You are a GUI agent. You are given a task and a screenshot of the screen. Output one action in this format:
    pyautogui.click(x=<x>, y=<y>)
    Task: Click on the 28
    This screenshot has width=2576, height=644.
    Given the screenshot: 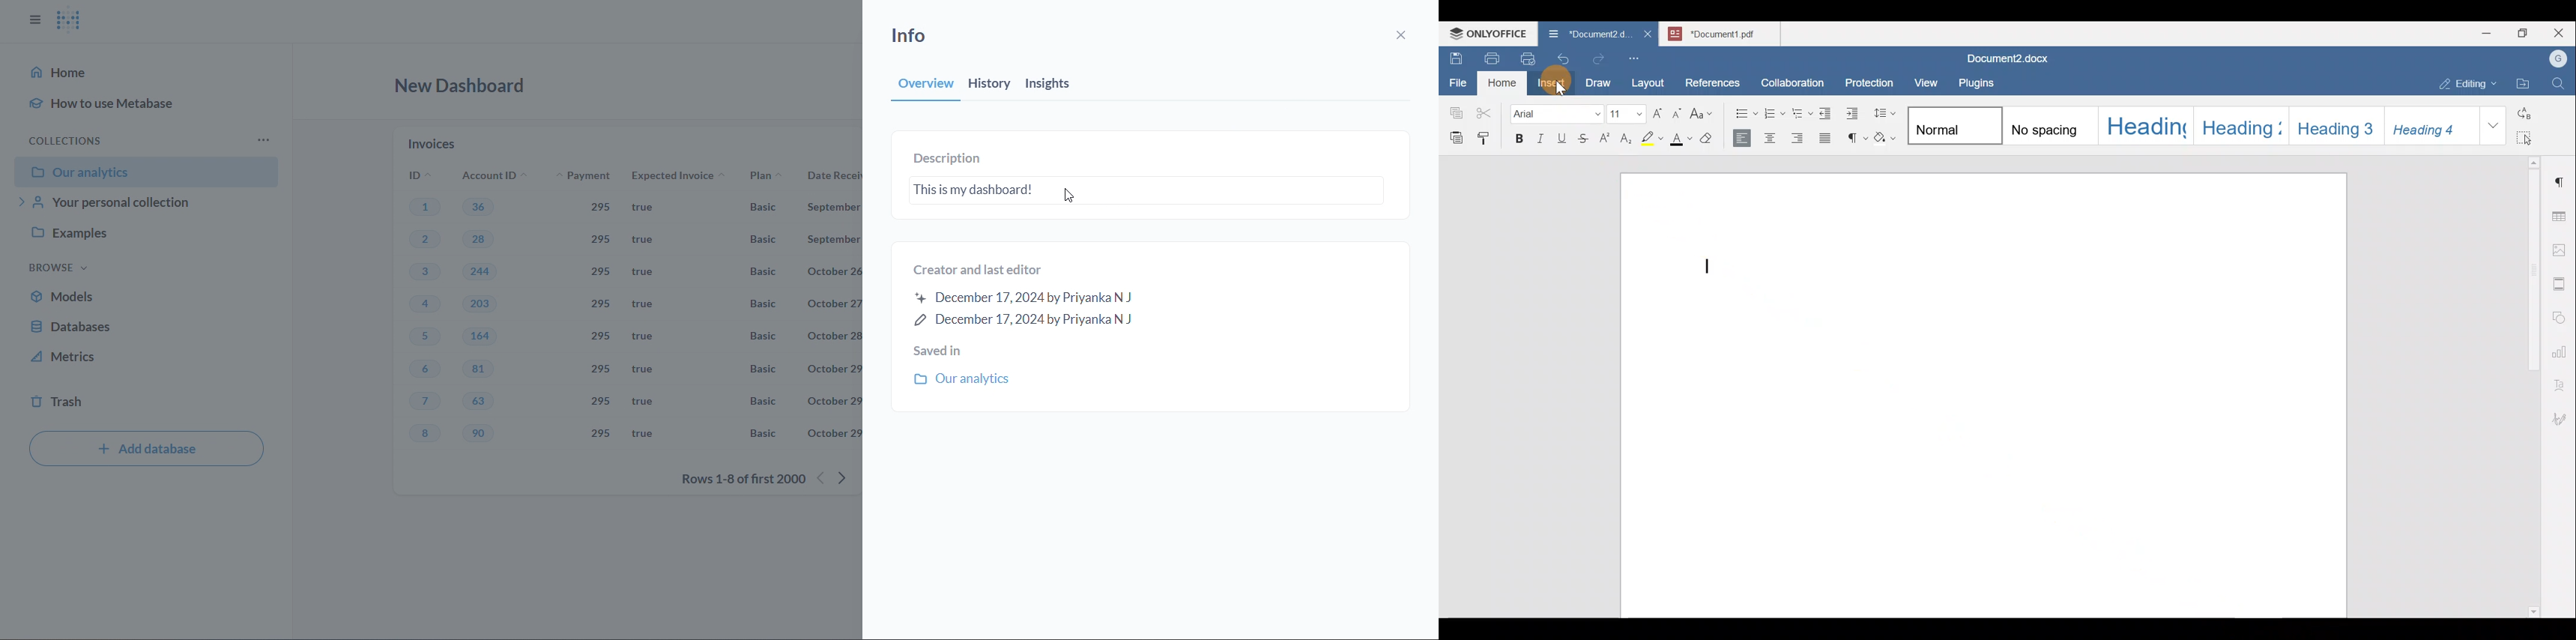 What is the action you would take?
    pyautogui.click(x=486, y=242)
    